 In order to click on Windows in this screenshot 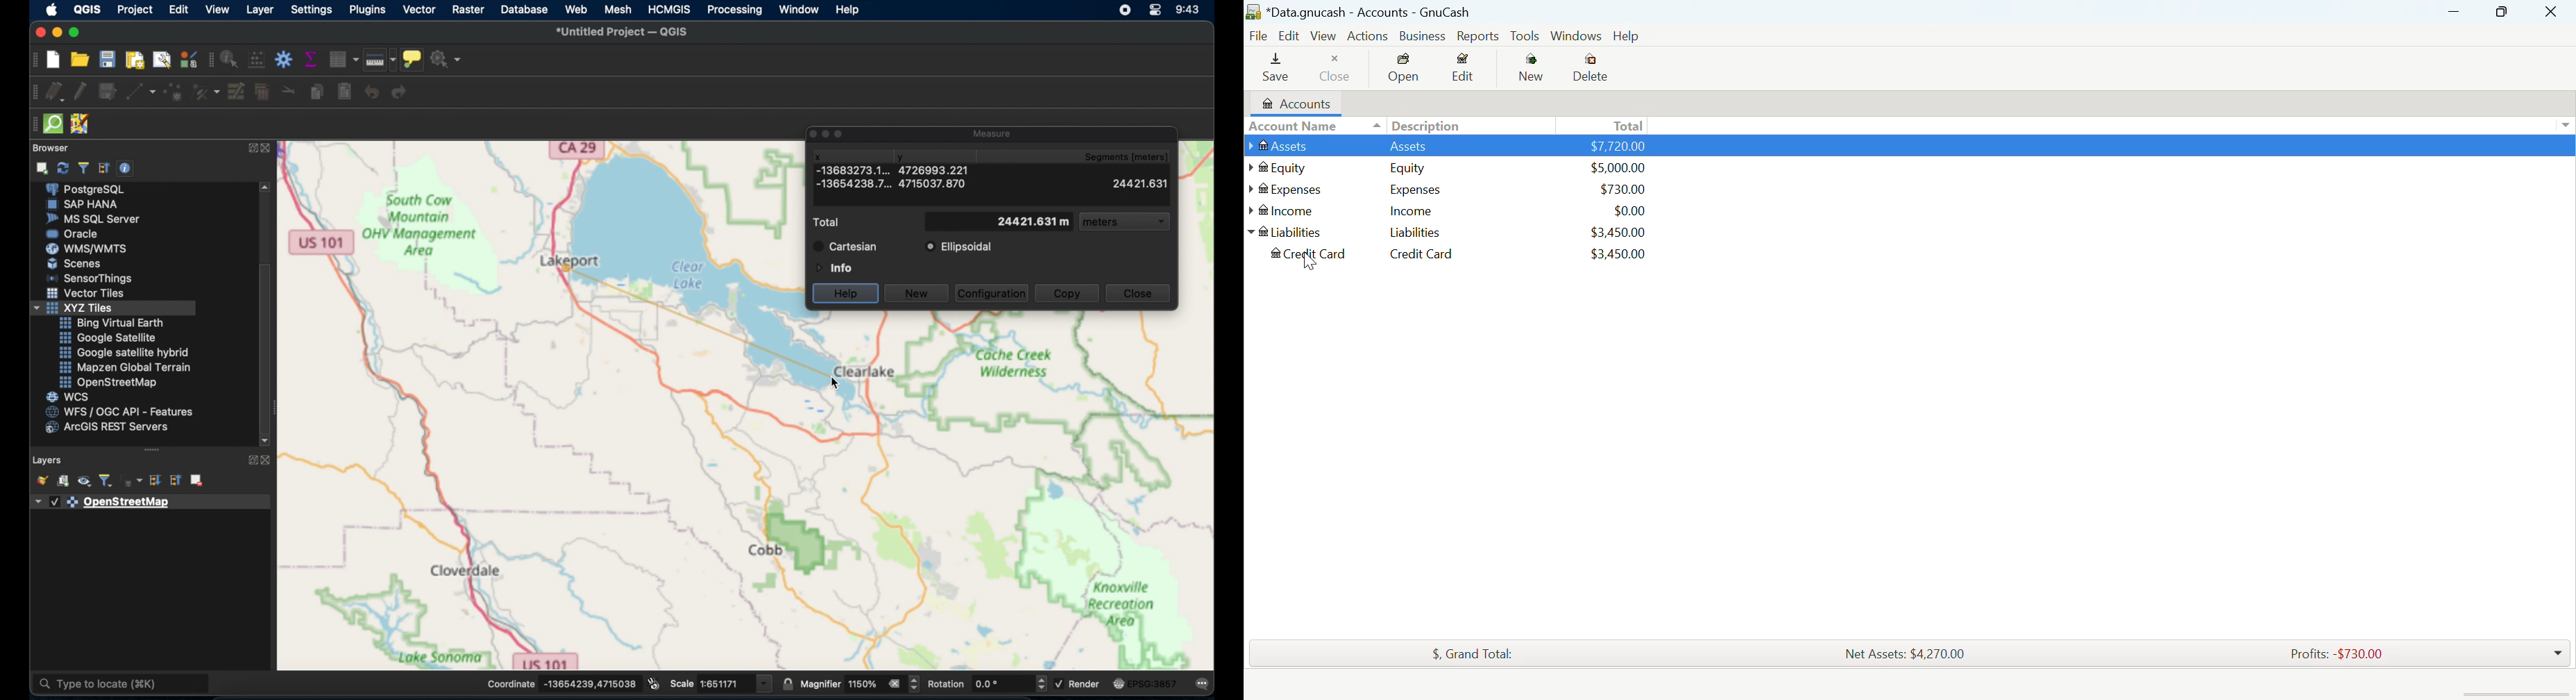, I will do `click(1576, 34)`.